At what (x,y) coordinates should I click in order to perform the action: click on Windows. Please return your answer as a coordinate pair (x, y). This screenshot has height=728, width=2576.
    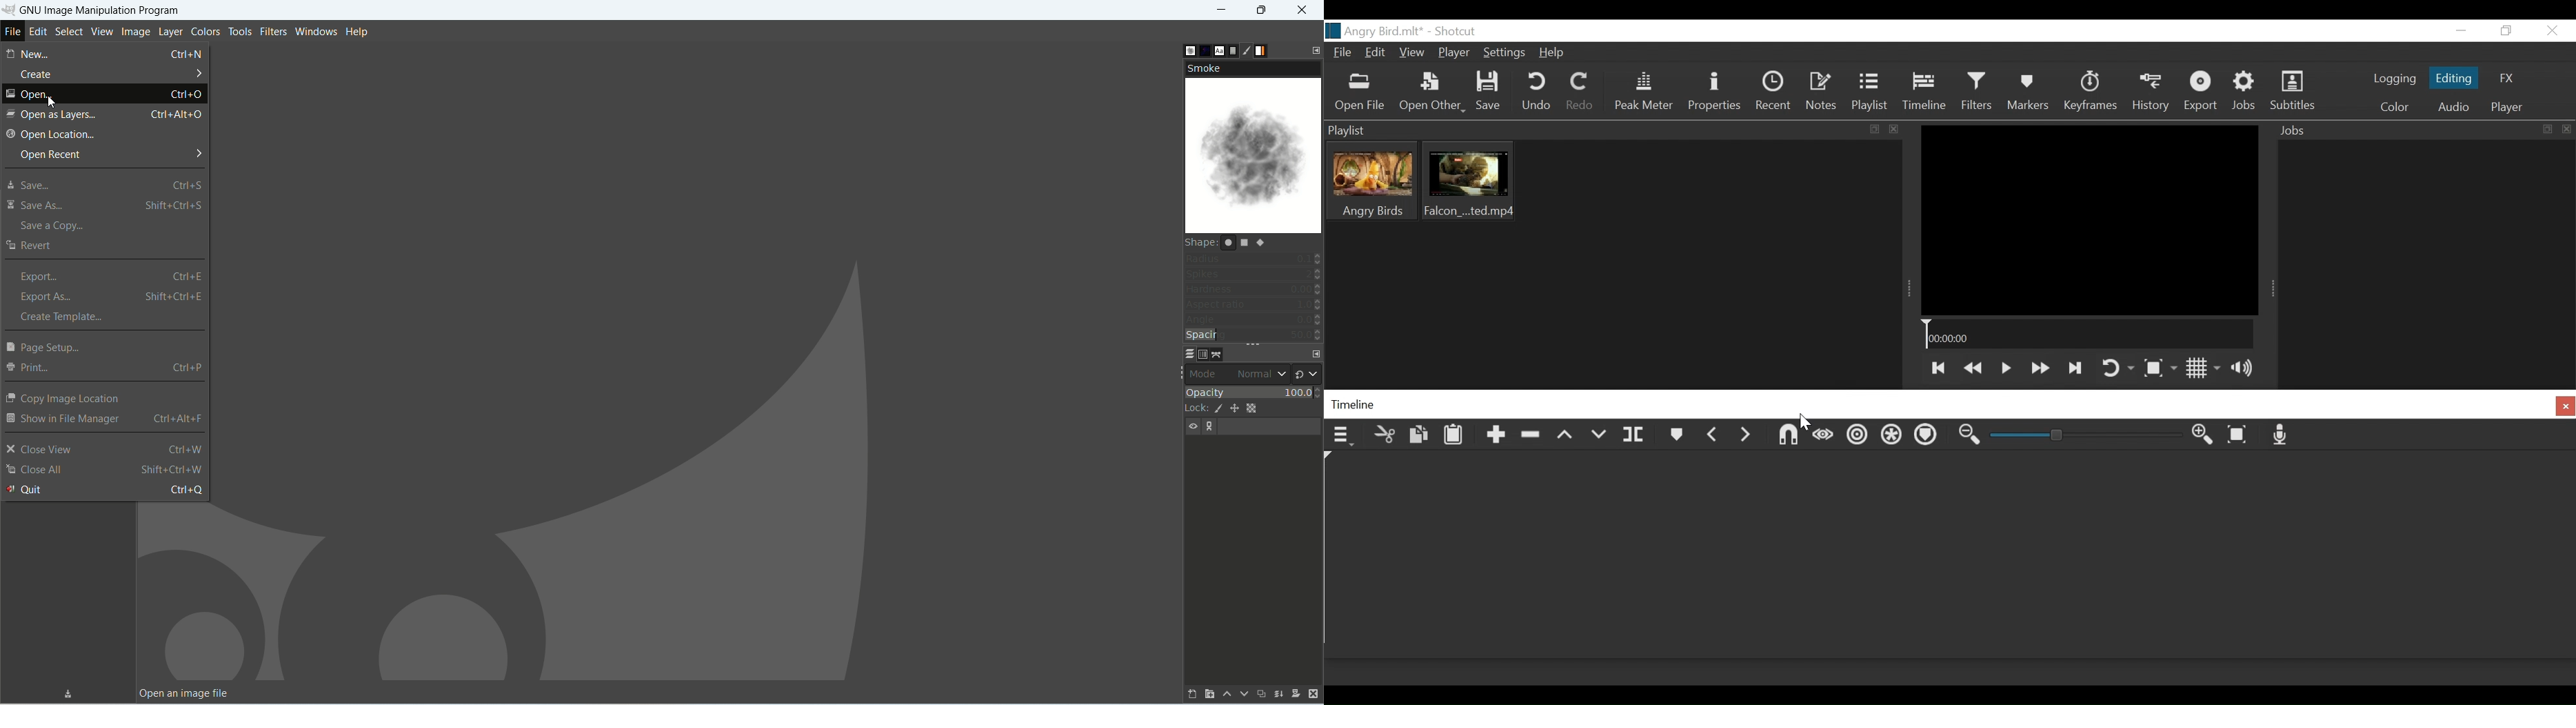
    Looking at the image, I should click on (316, 29).